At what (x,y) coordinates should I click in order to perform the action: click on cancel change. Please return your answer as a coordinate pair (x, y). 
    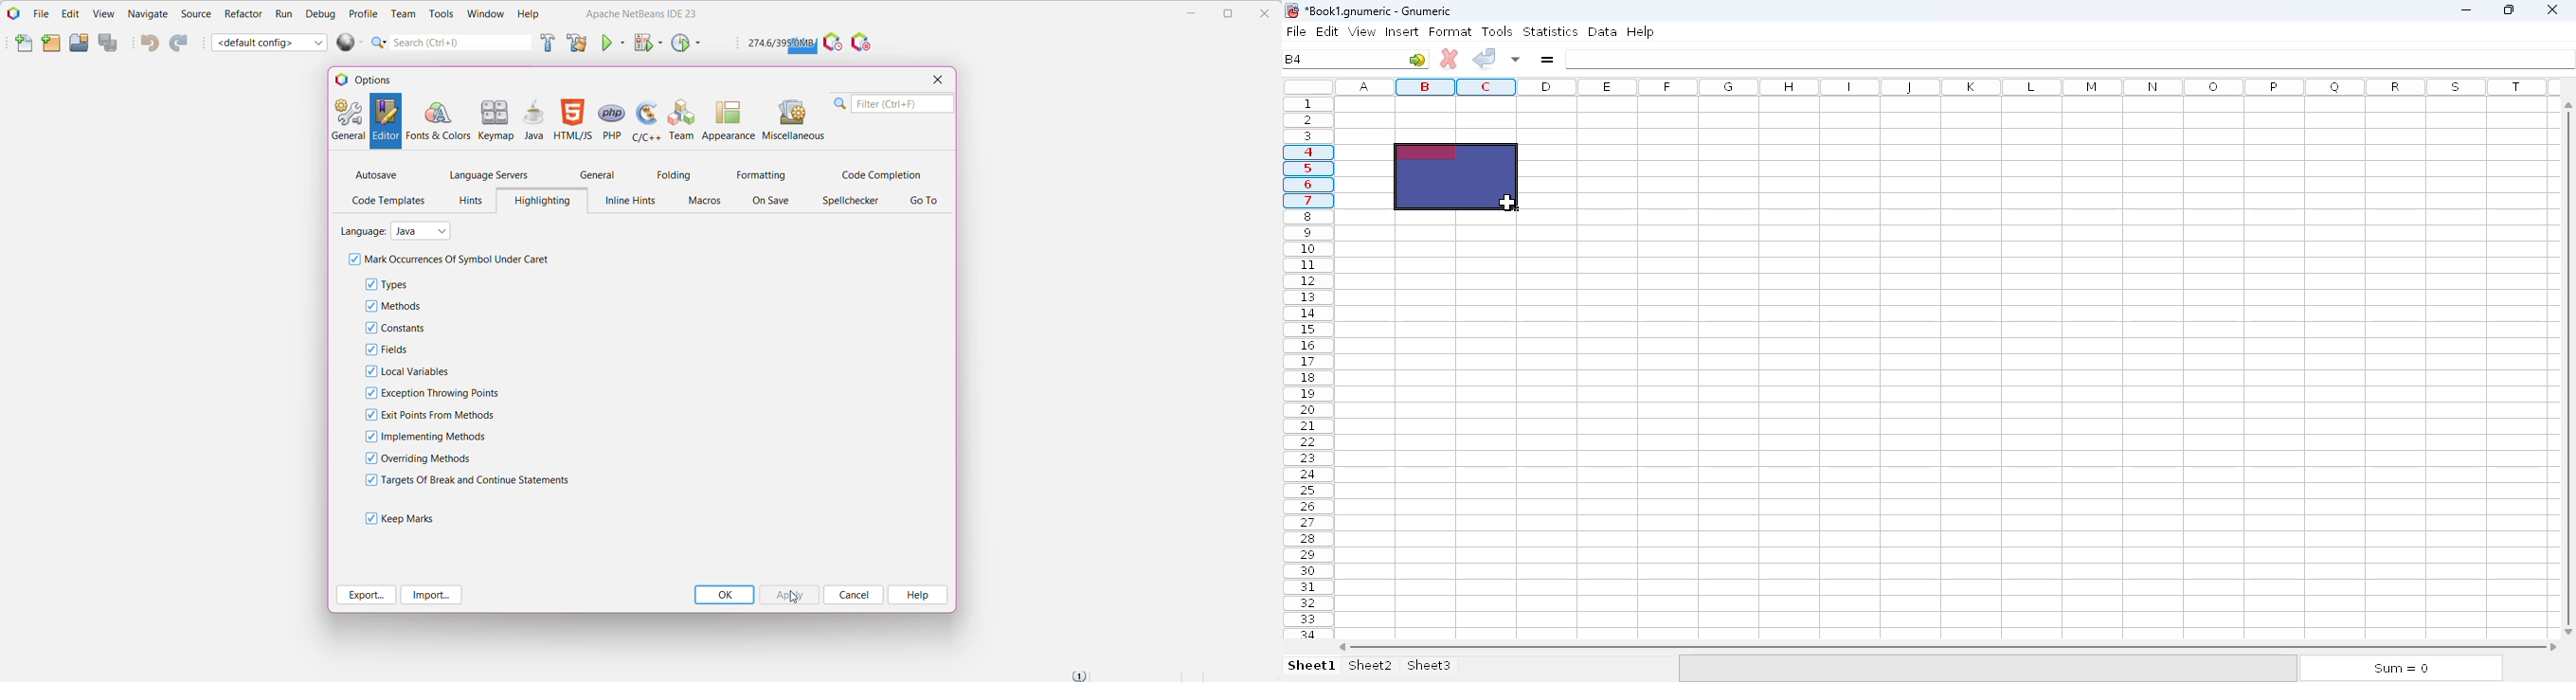
    Looking at the image, I should click on (1449, 59).